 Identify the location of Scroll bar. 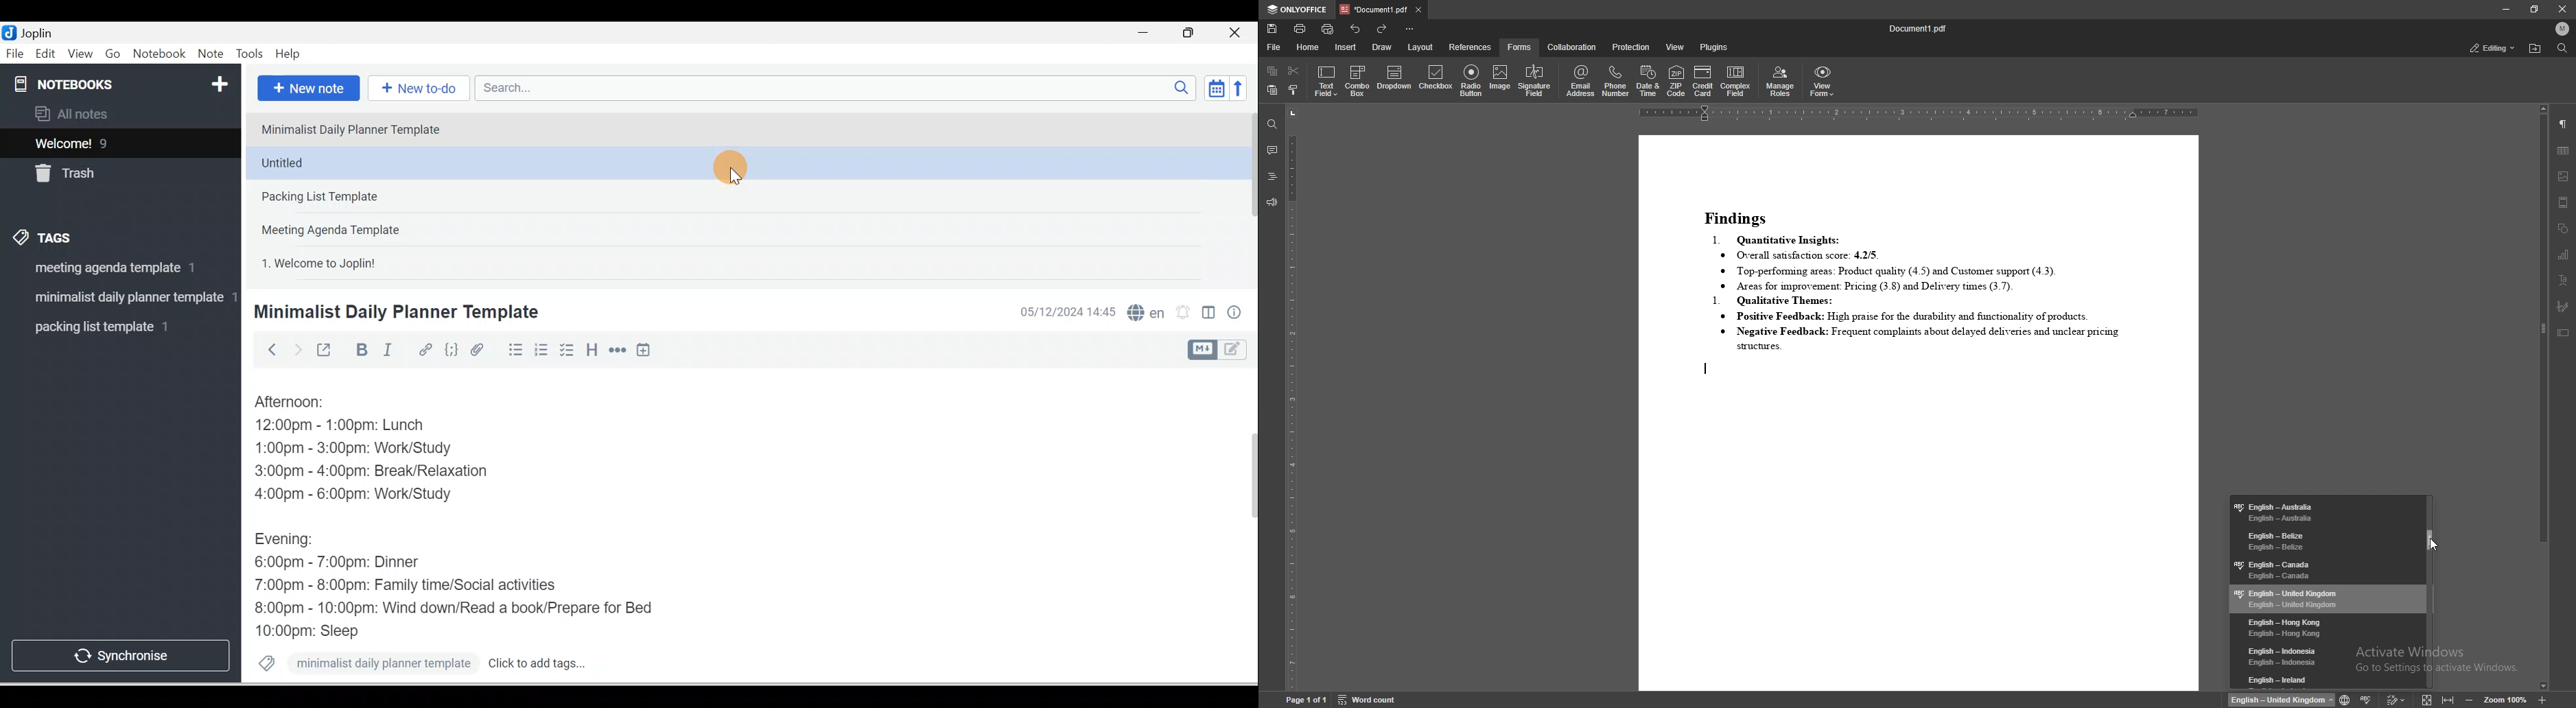
(1248, 194).